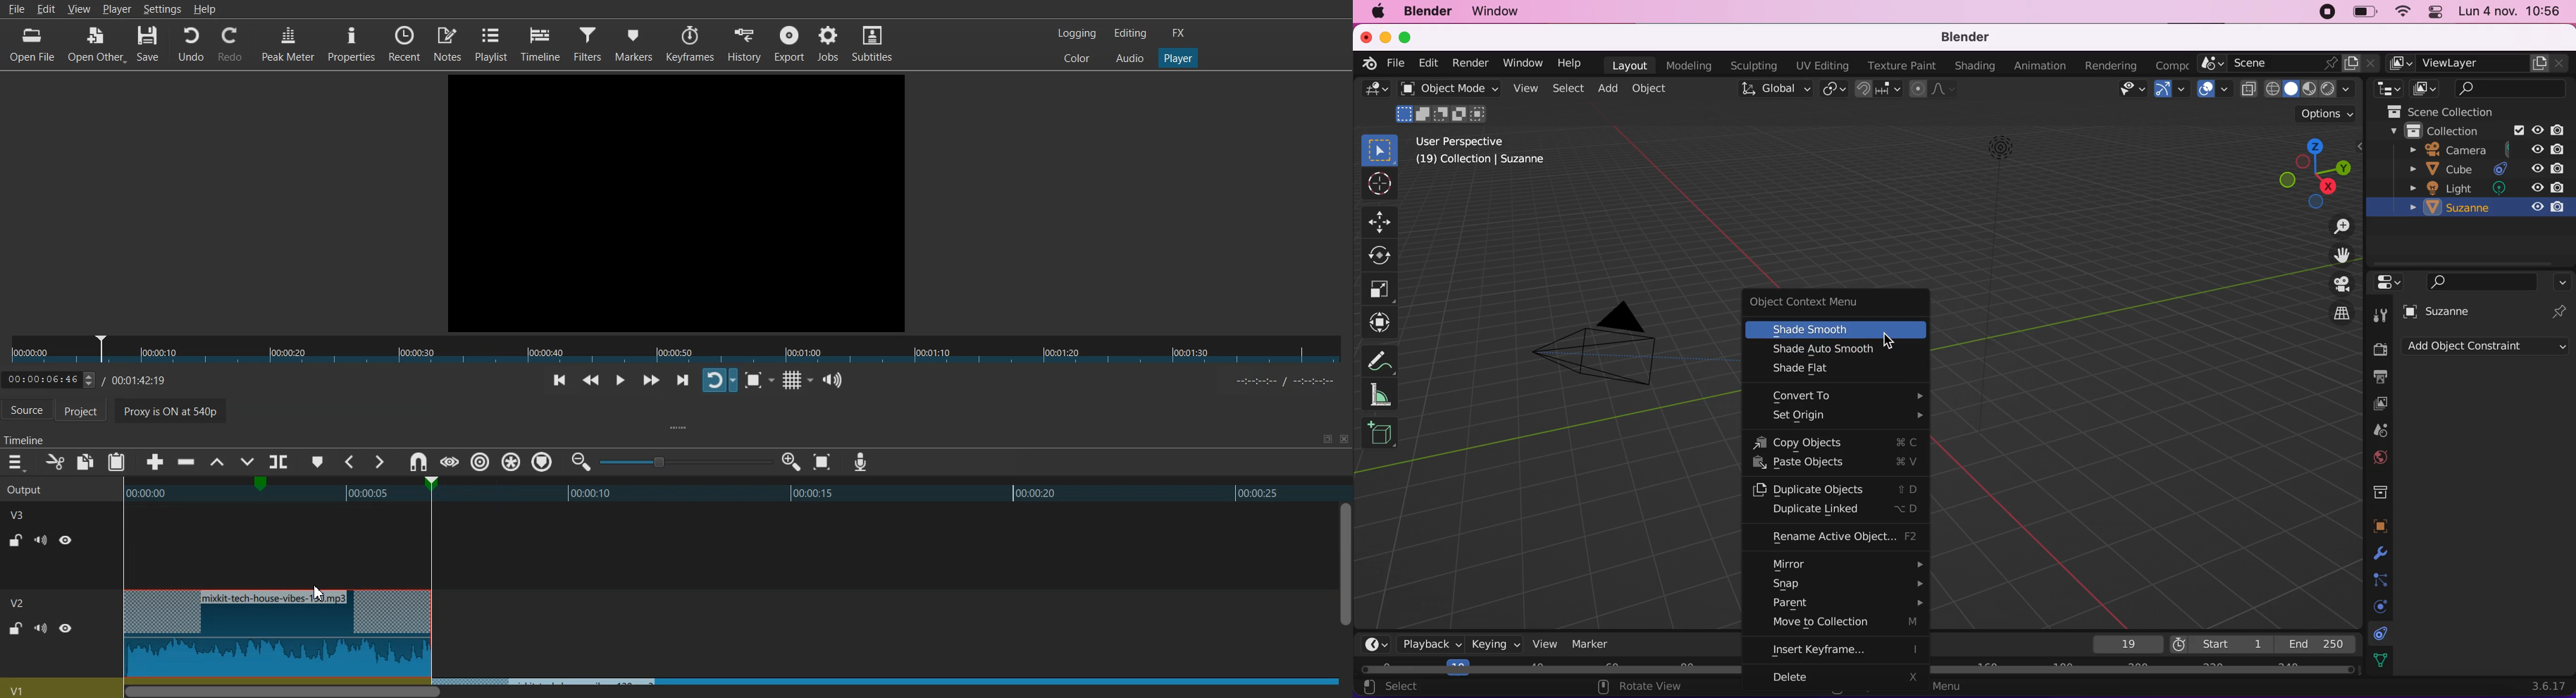 The width and height of the screenshot is (2576, 700). I want to click on Vertical Scroll bar, so click(1344, 590).